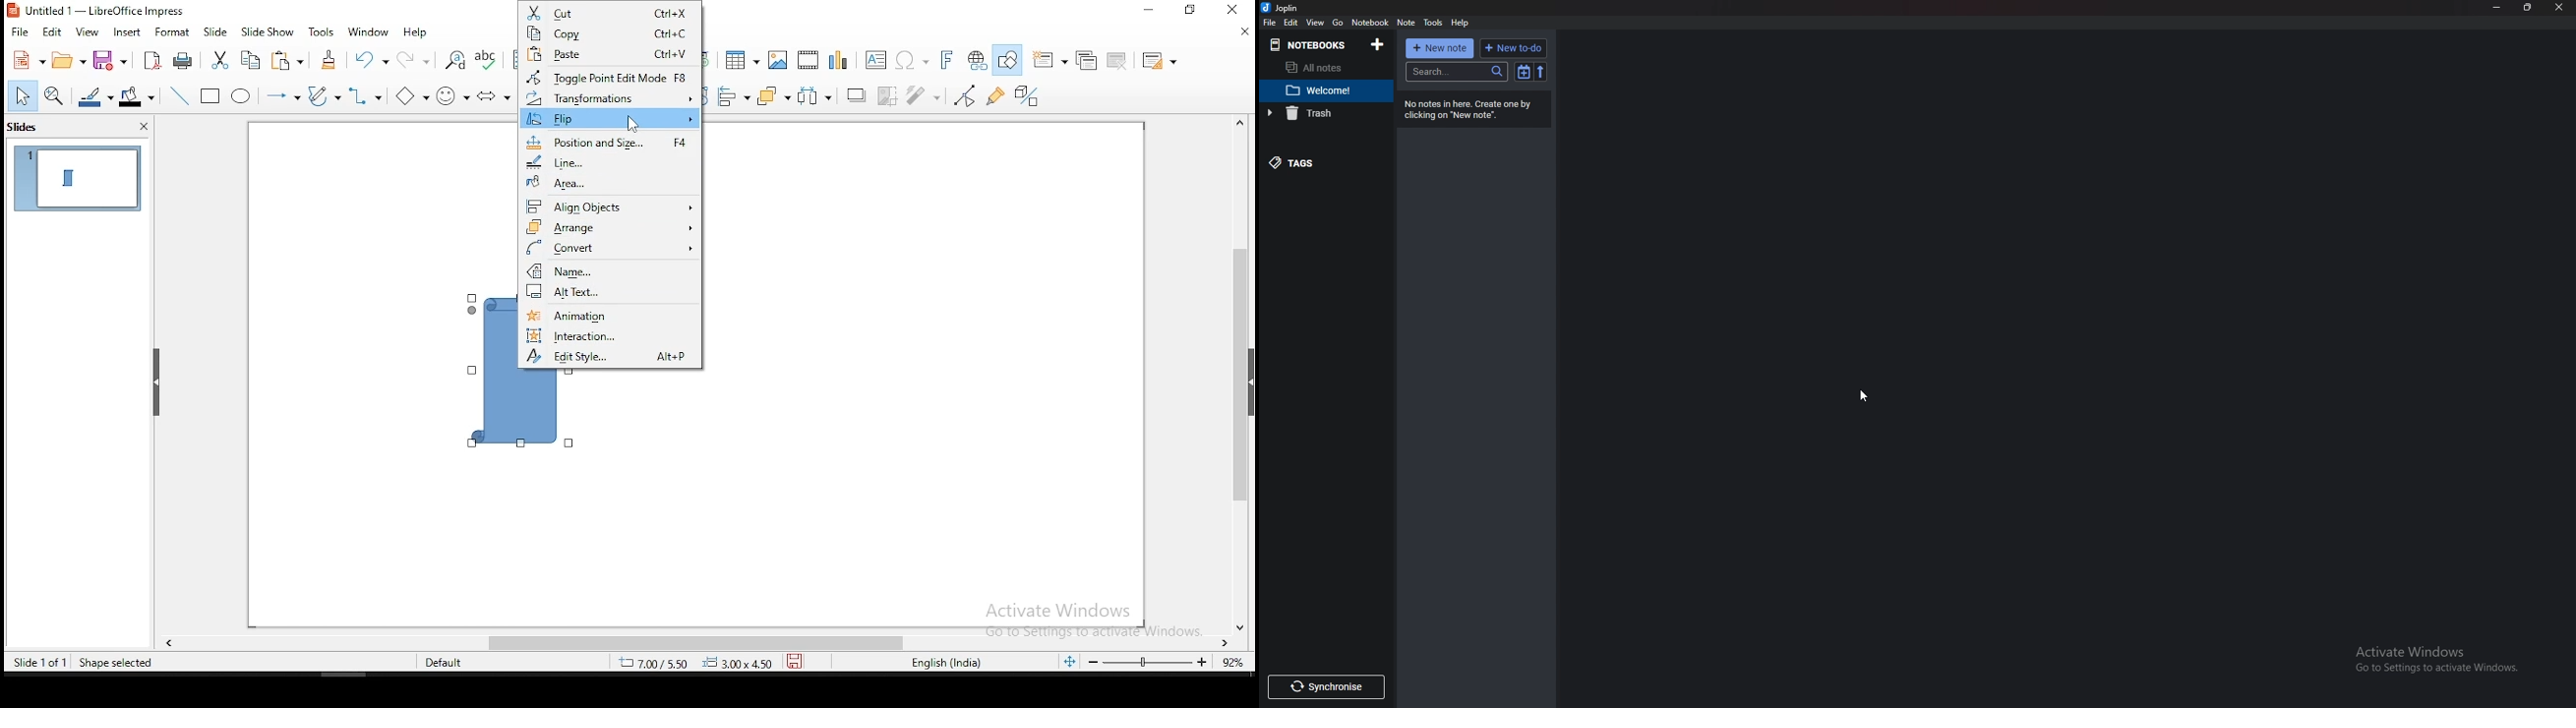 Image resolution: width=2576 pixels, height=728 pixels. I want to click on scroll bar, so click(691, 640).